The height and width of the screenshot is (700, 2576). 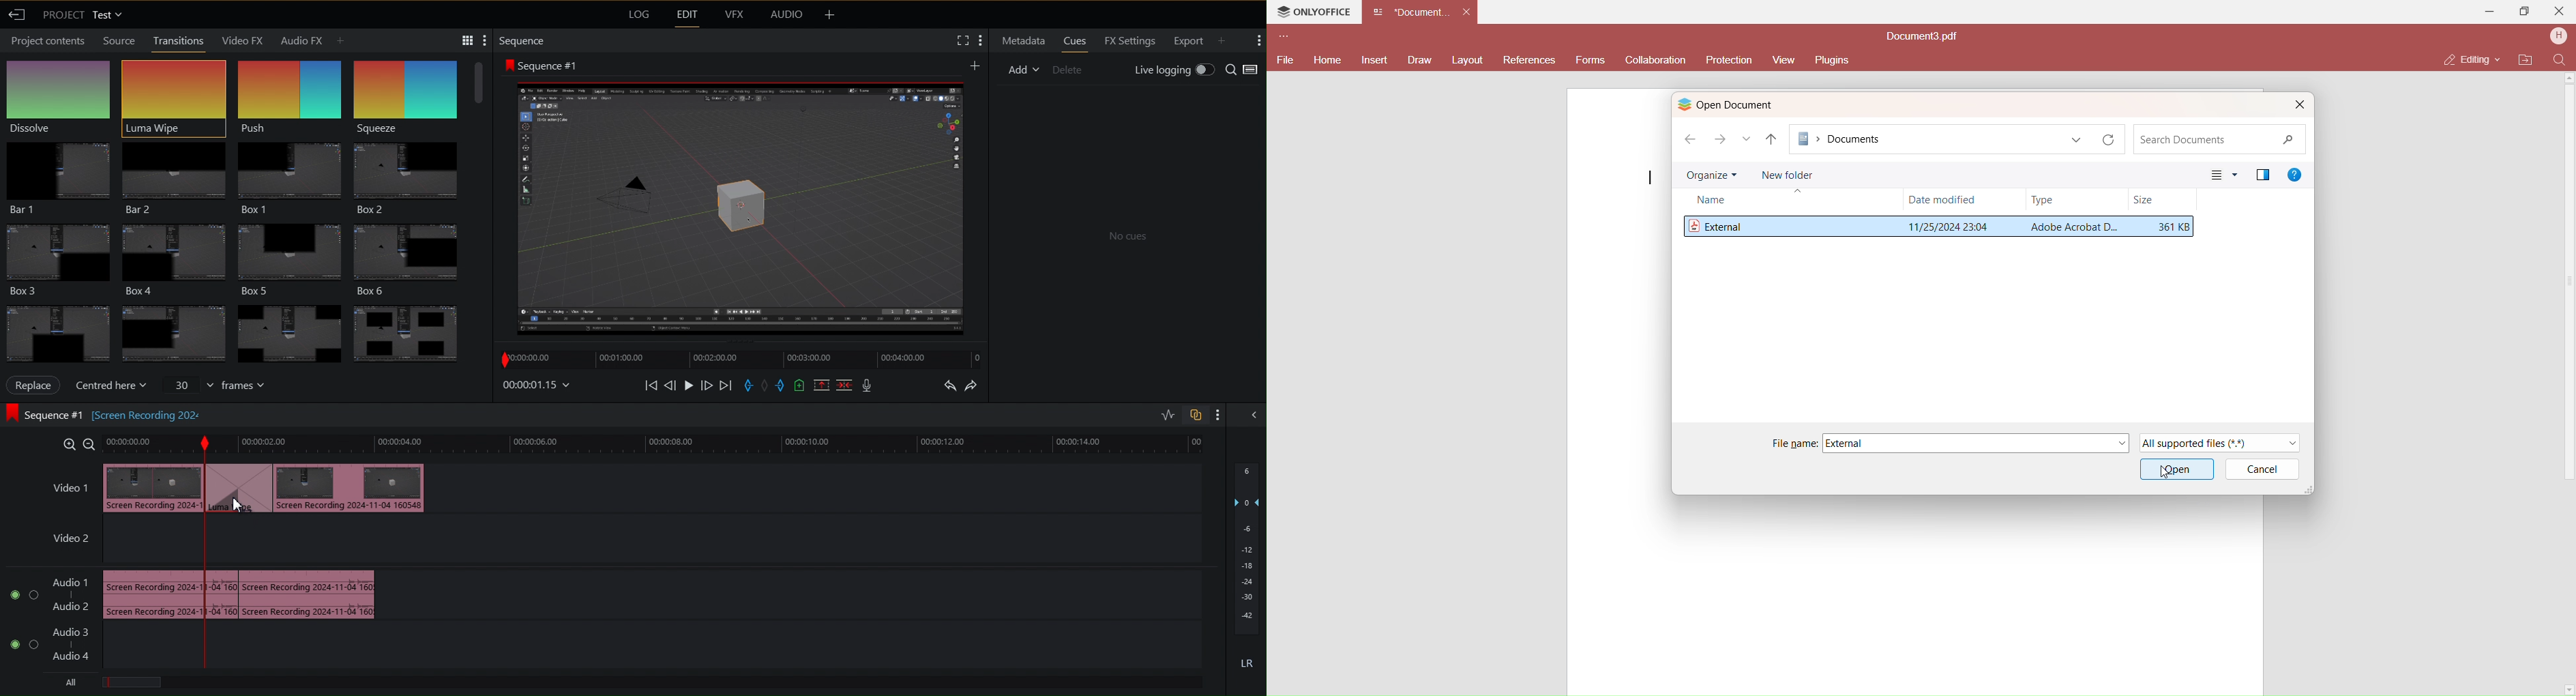 I want to click on Export, so click(x=1189, y=41).